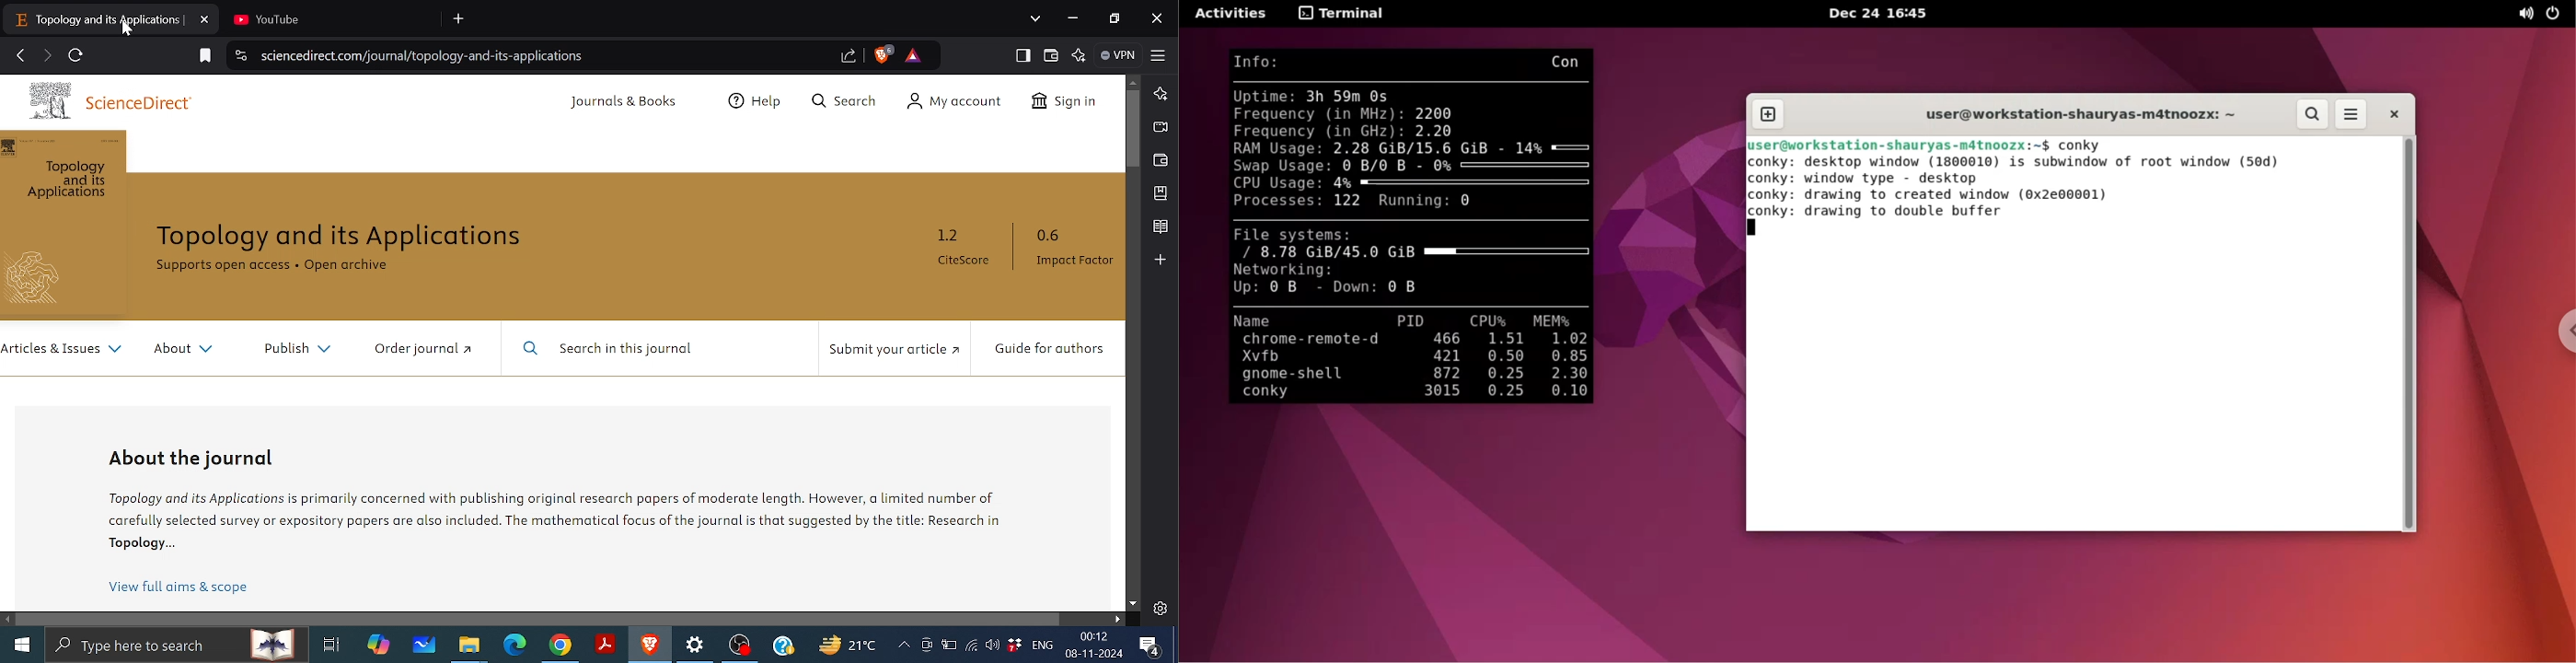 This screenshot has width=2576, height=672. I want to click on Internet access, so click(970, 645).